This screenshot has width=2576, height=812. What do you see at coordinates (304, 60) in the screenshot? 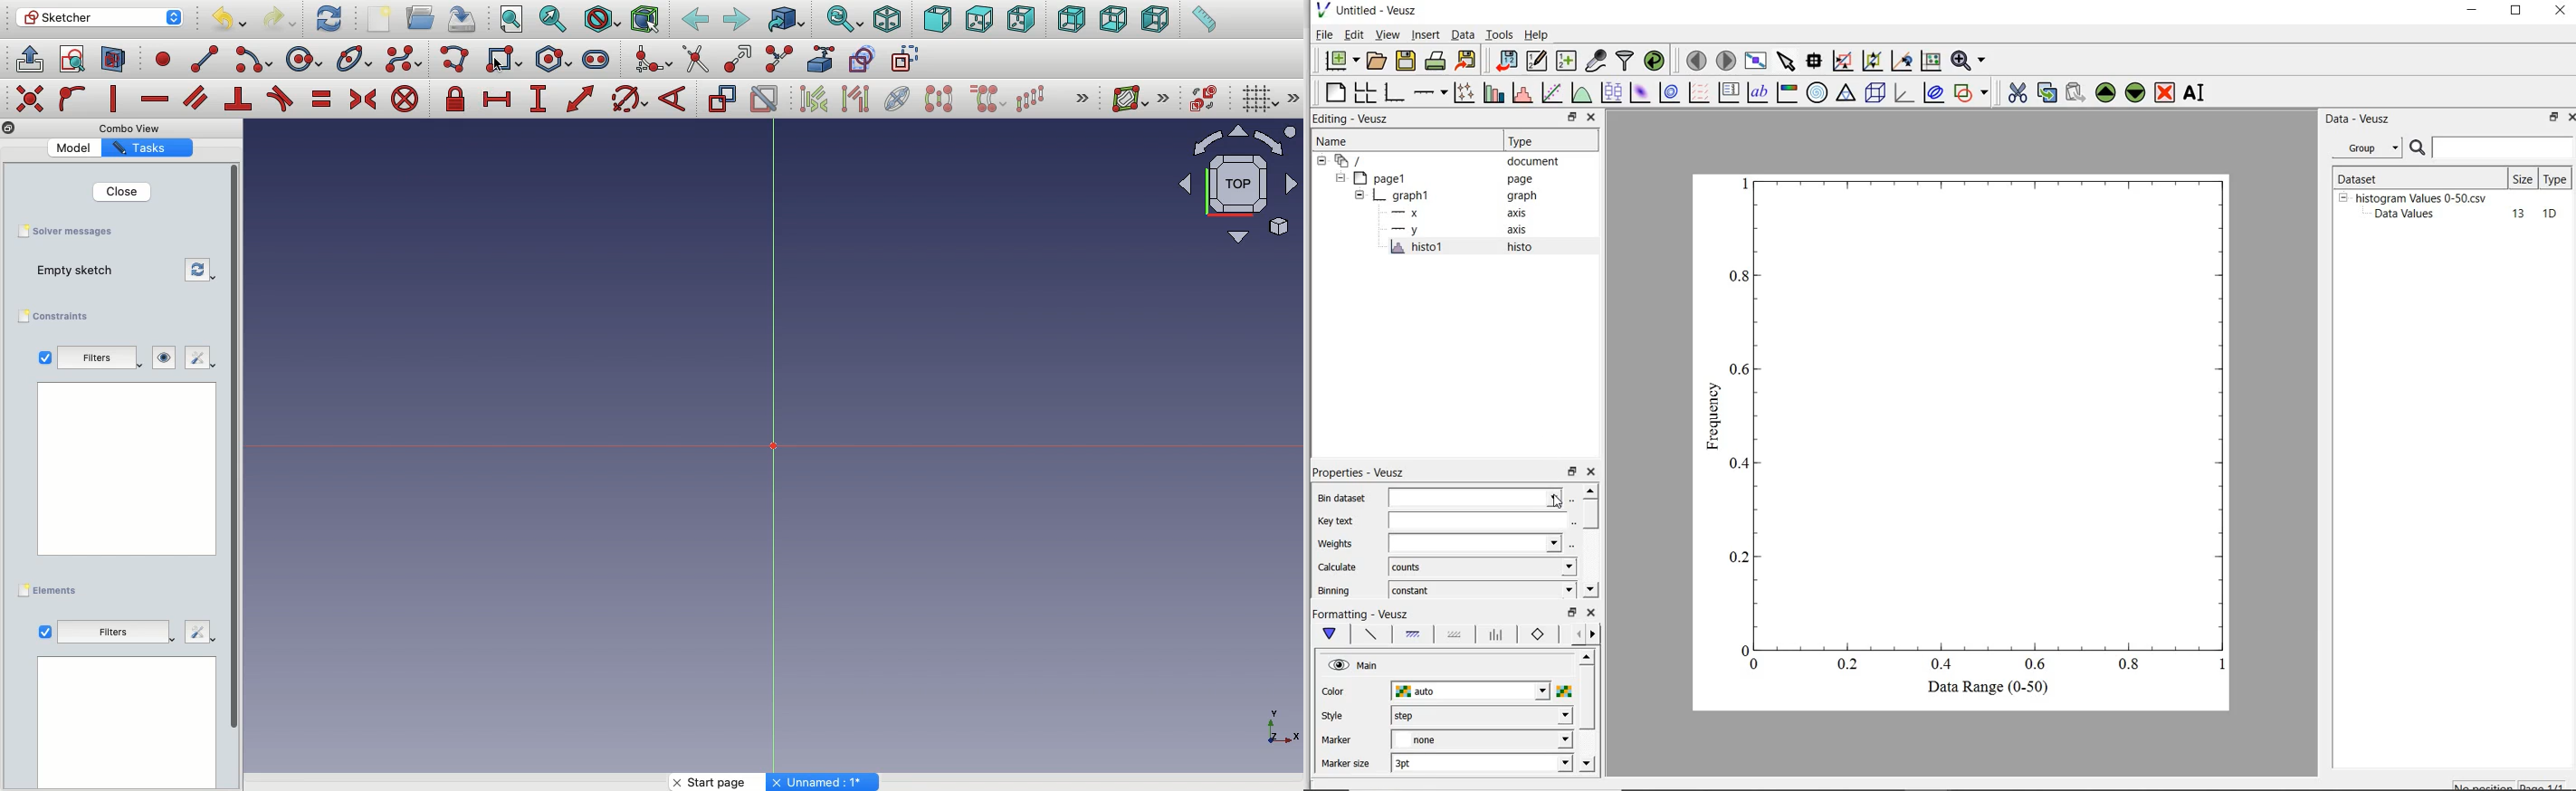
I see `circle` at bounding box center [304, 60].